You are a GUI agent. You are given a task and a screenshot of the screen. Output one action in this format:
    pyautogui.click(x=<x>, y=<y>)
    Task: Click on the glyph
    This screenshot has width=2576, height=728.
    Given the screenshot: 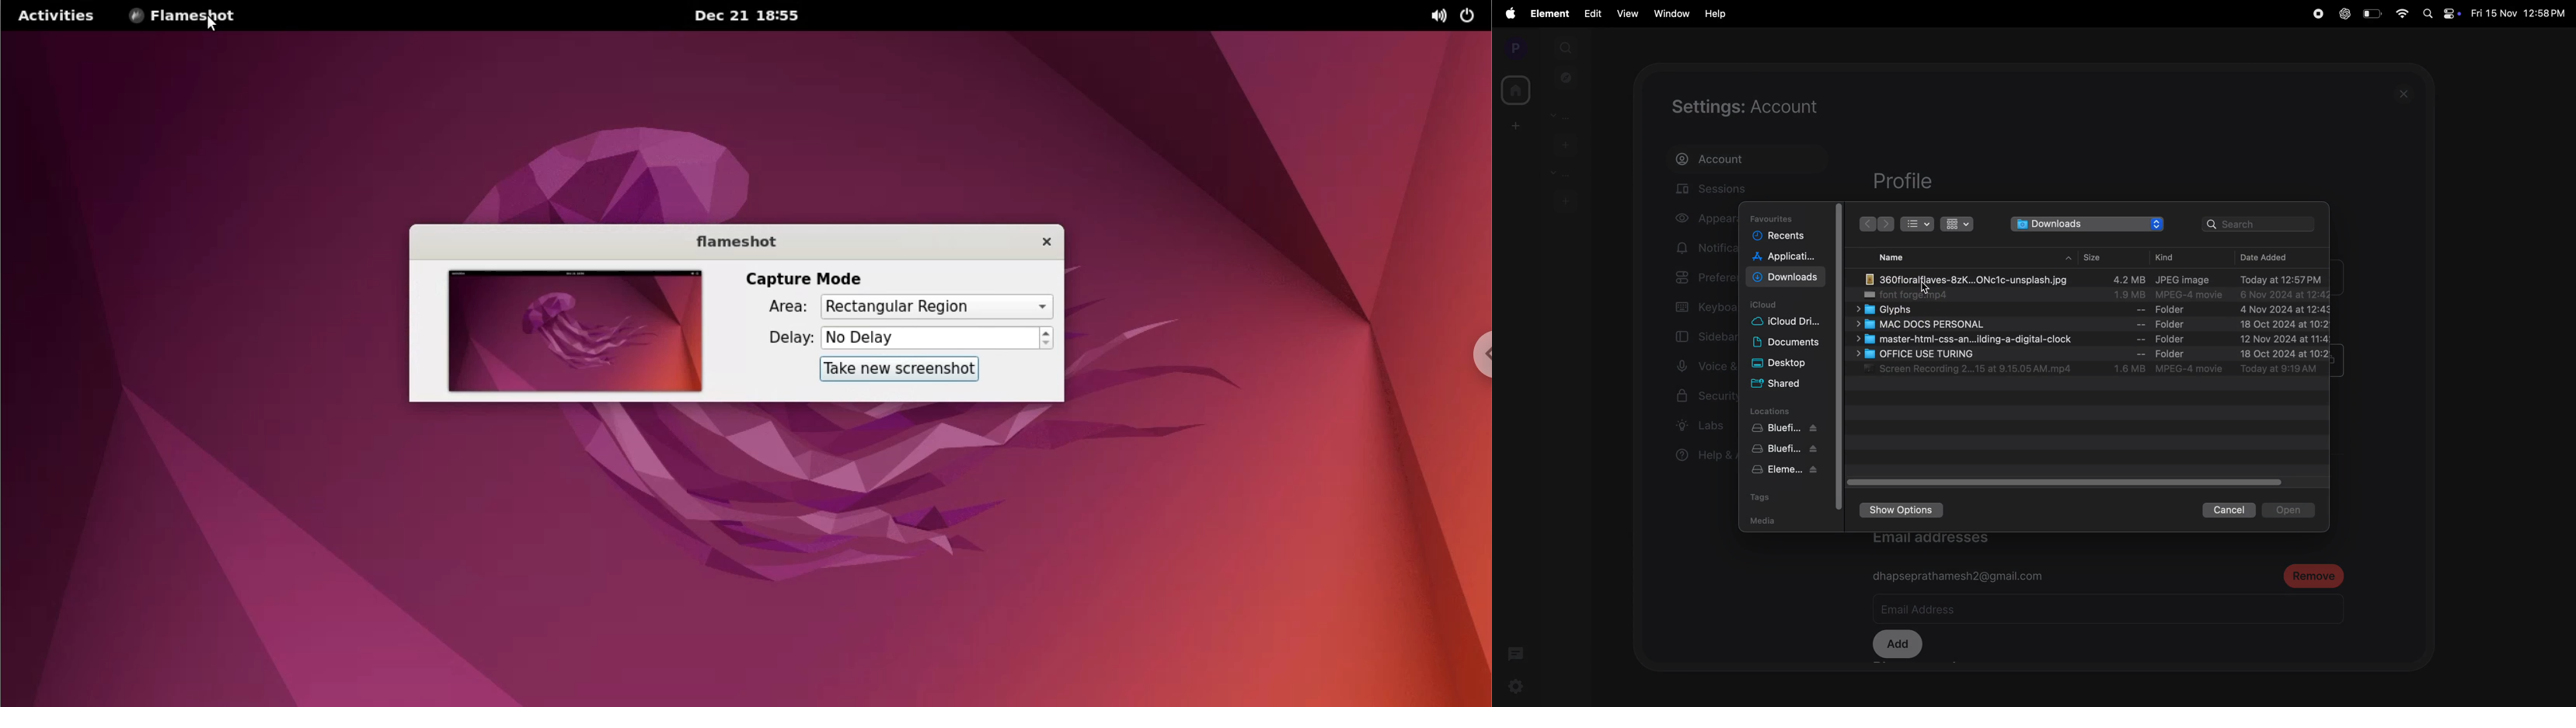 What is the action you would take?
    pyautogui.click(x=2090, y=311)
    